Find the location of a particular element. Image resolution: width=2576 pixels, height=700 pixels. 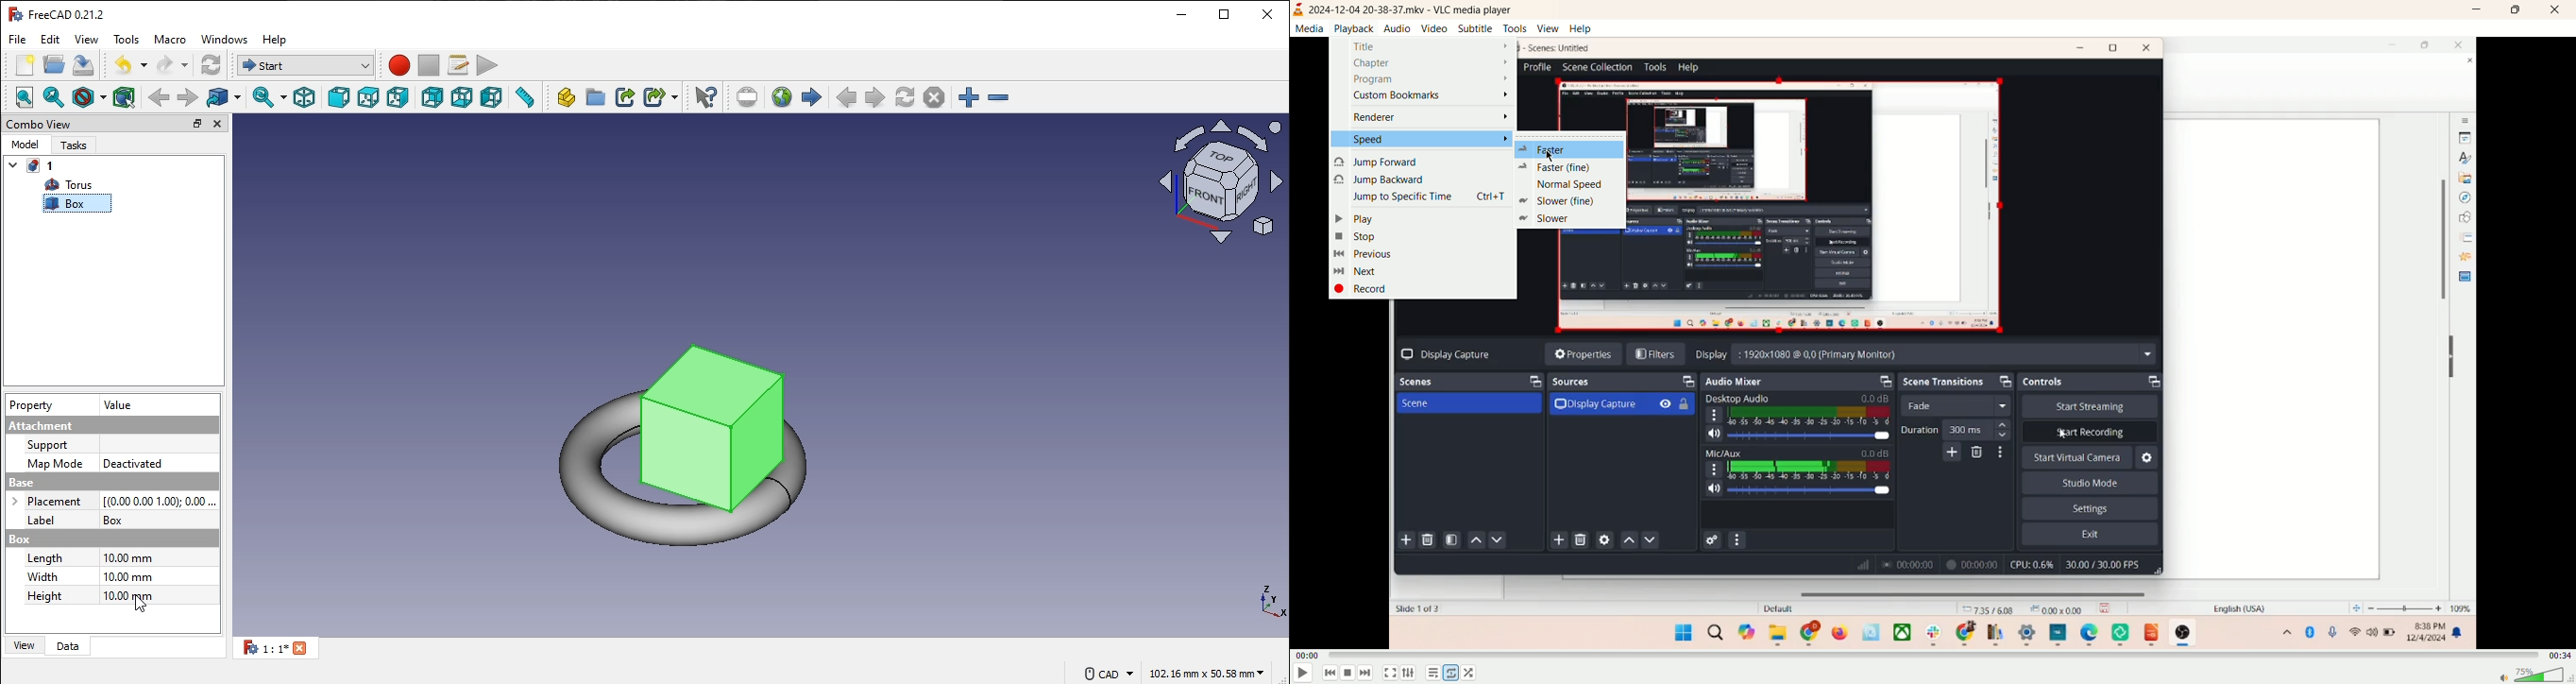

windows is located at coordinates (226, 41).